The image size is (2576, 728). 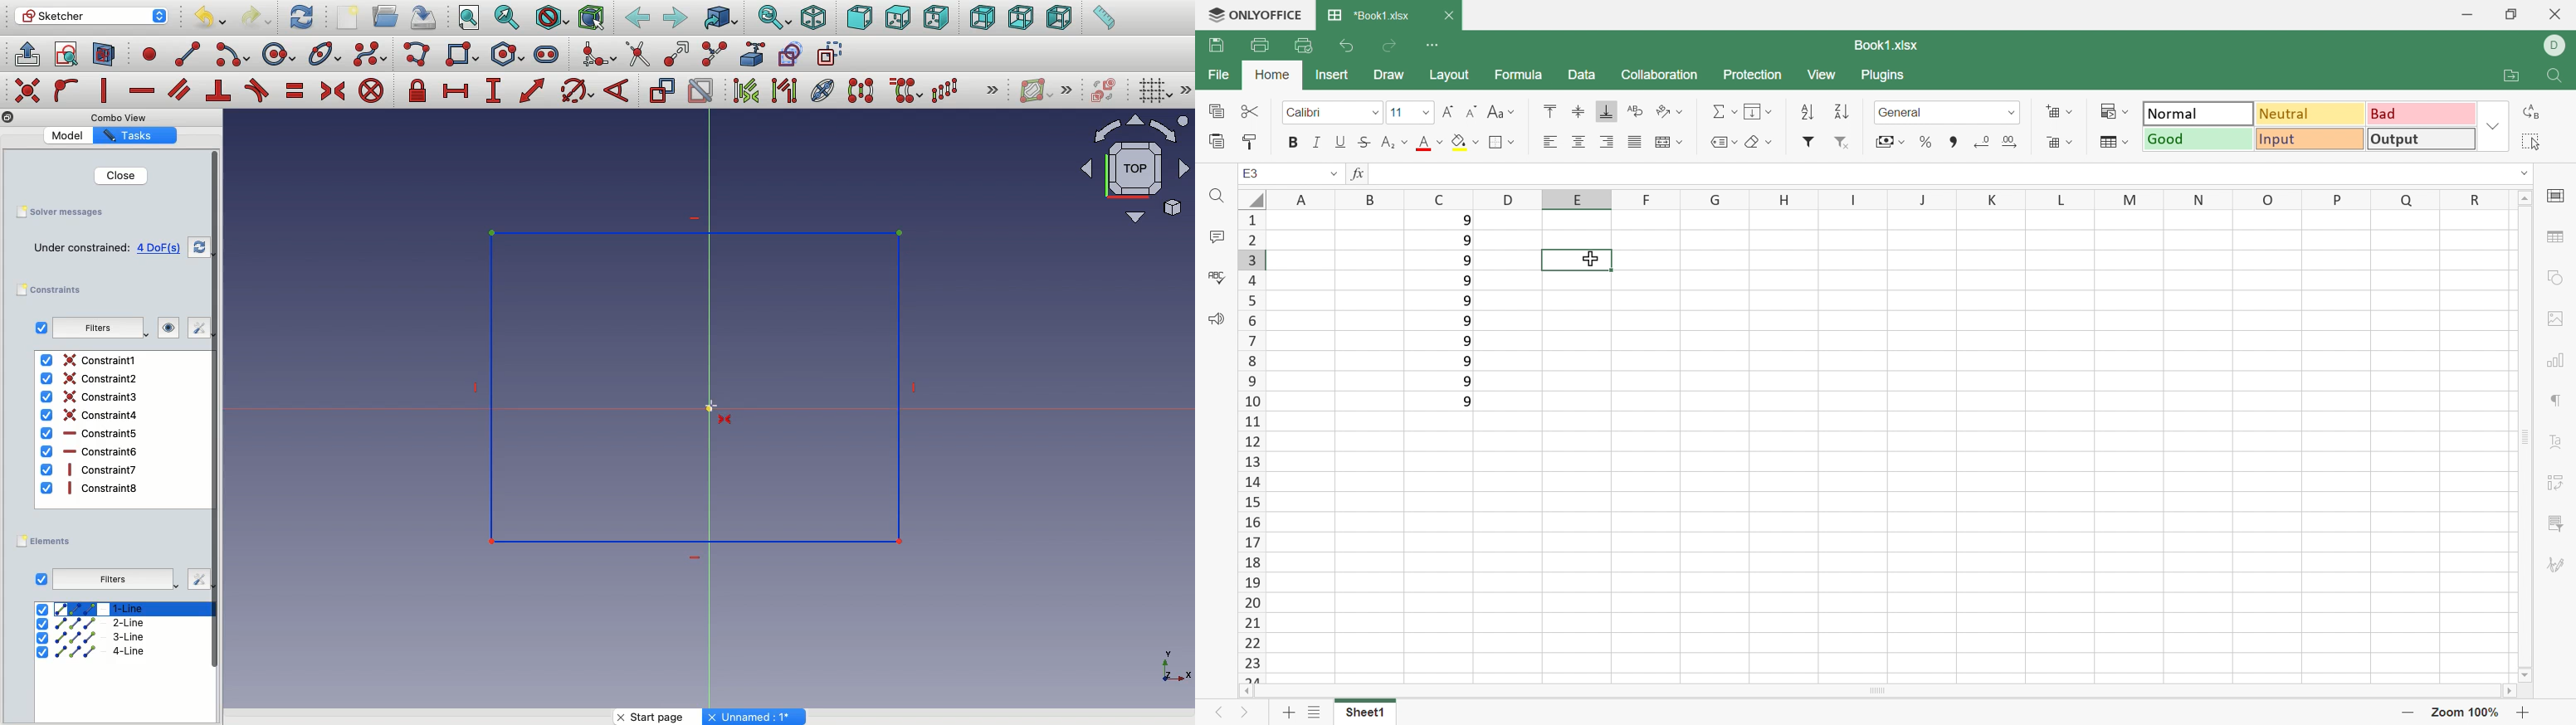 I want to click on Bottom, so click(x=1019, y=19).